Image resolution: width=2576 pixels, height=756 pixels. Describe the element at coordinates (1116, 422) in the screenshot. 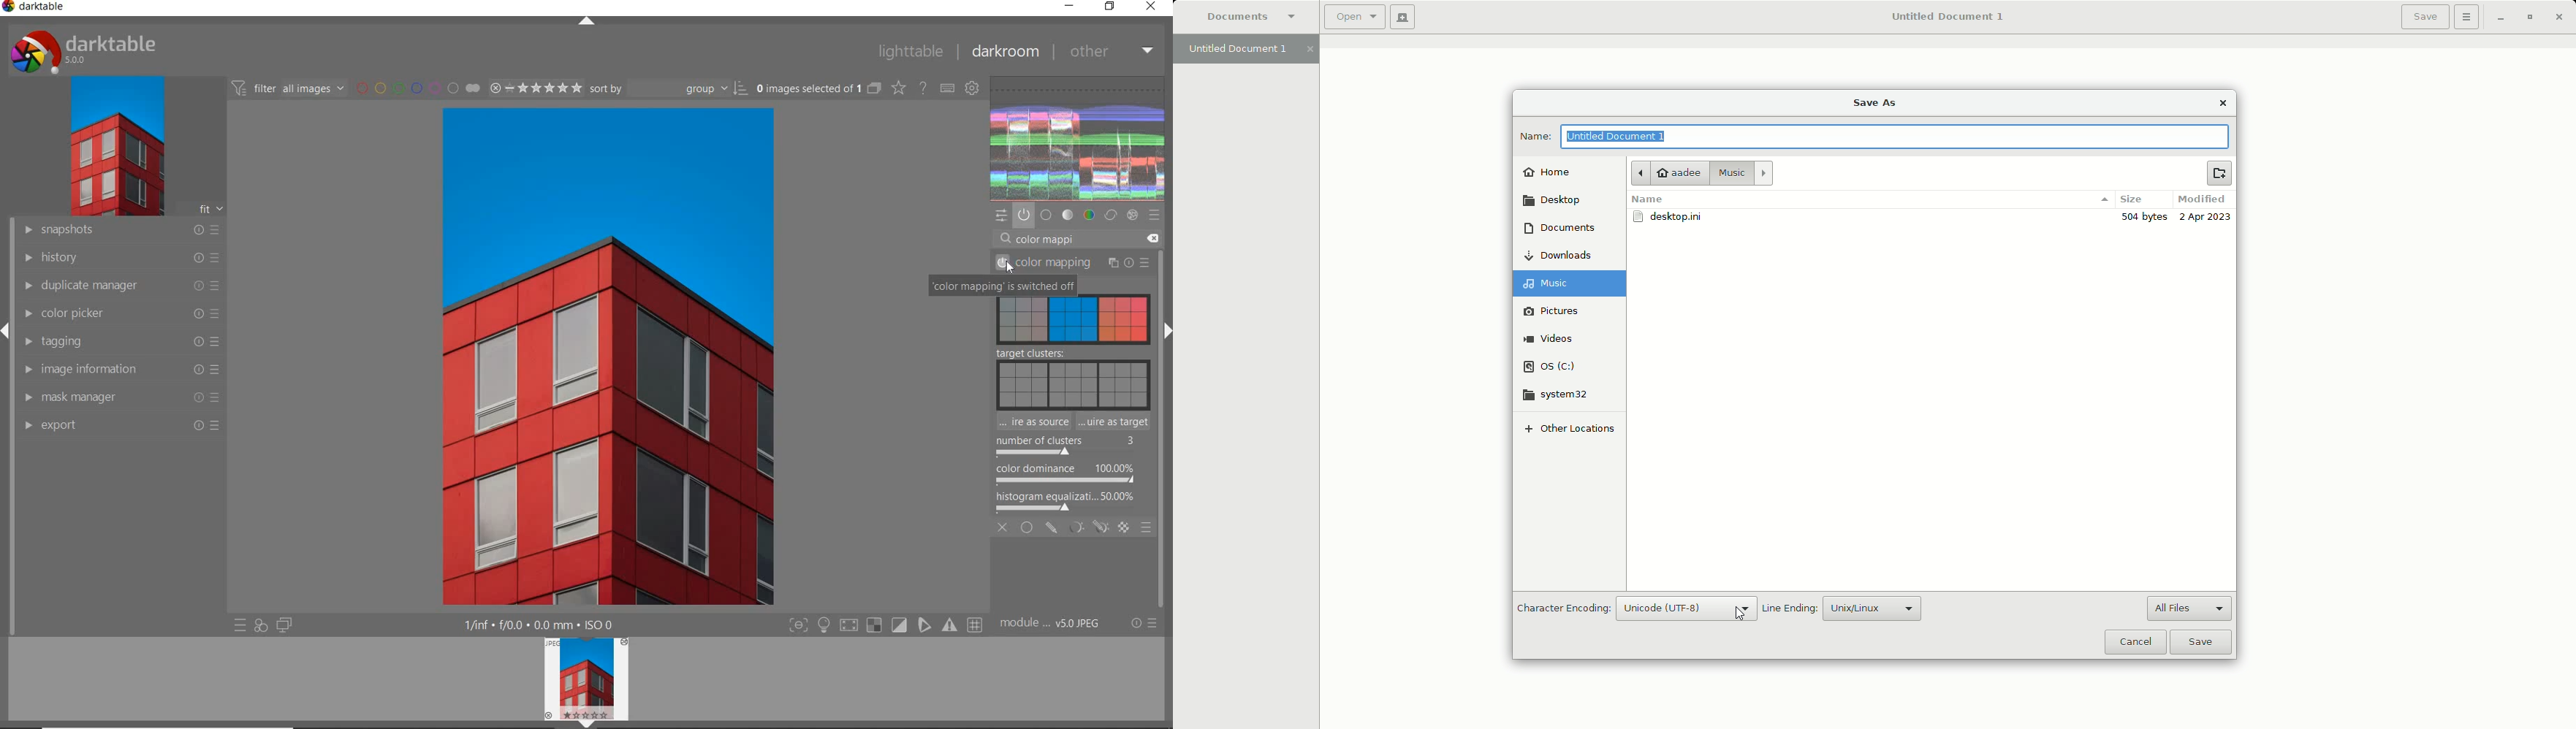

I see `ANALYZE THIS IMAGE AS TARGET IMAGE` at that location.